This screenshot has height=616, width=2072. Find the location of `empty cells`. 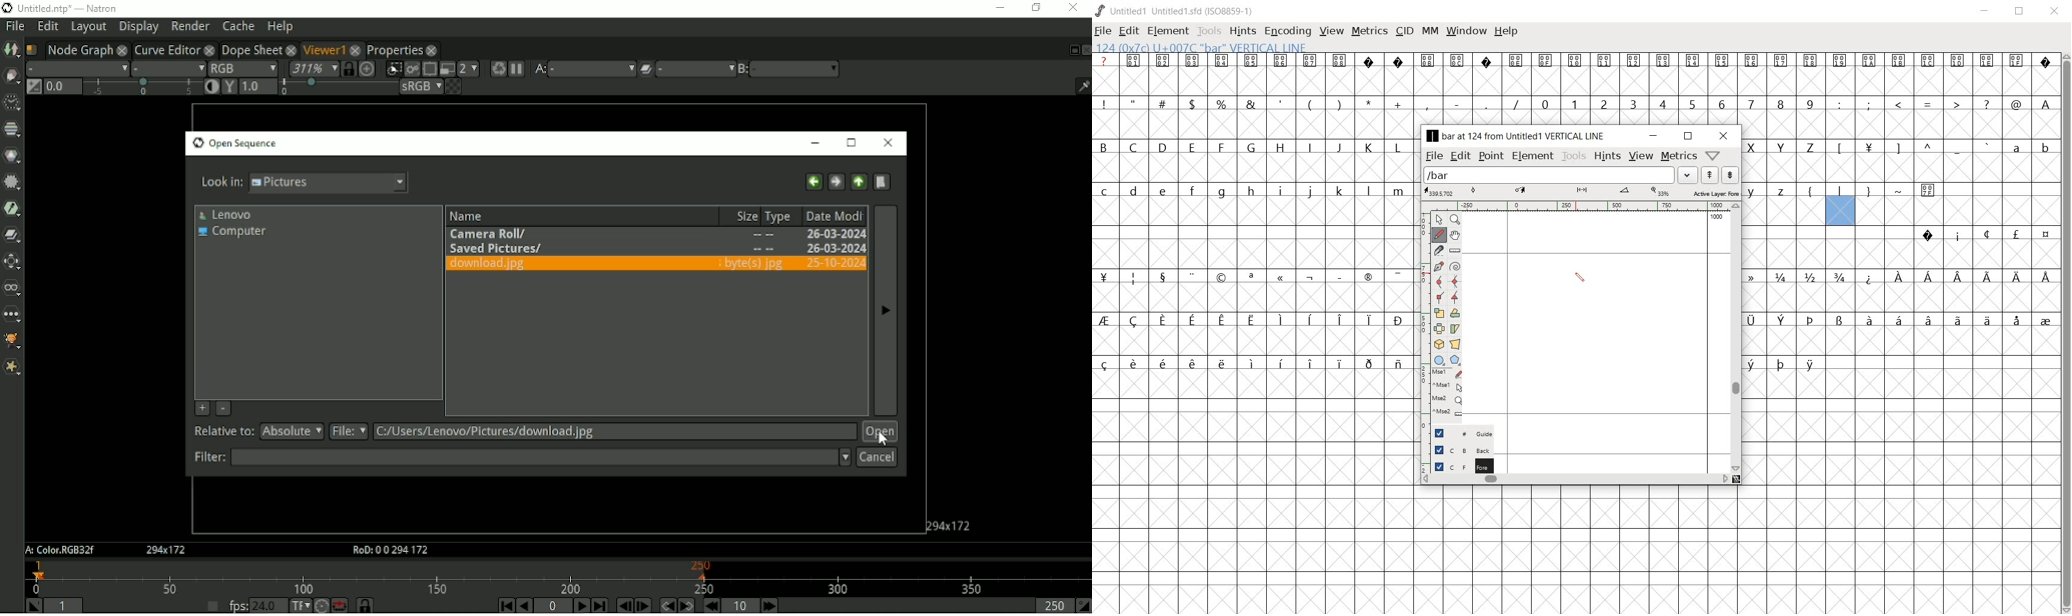

empty cells is located at coordinates (1903, 212).